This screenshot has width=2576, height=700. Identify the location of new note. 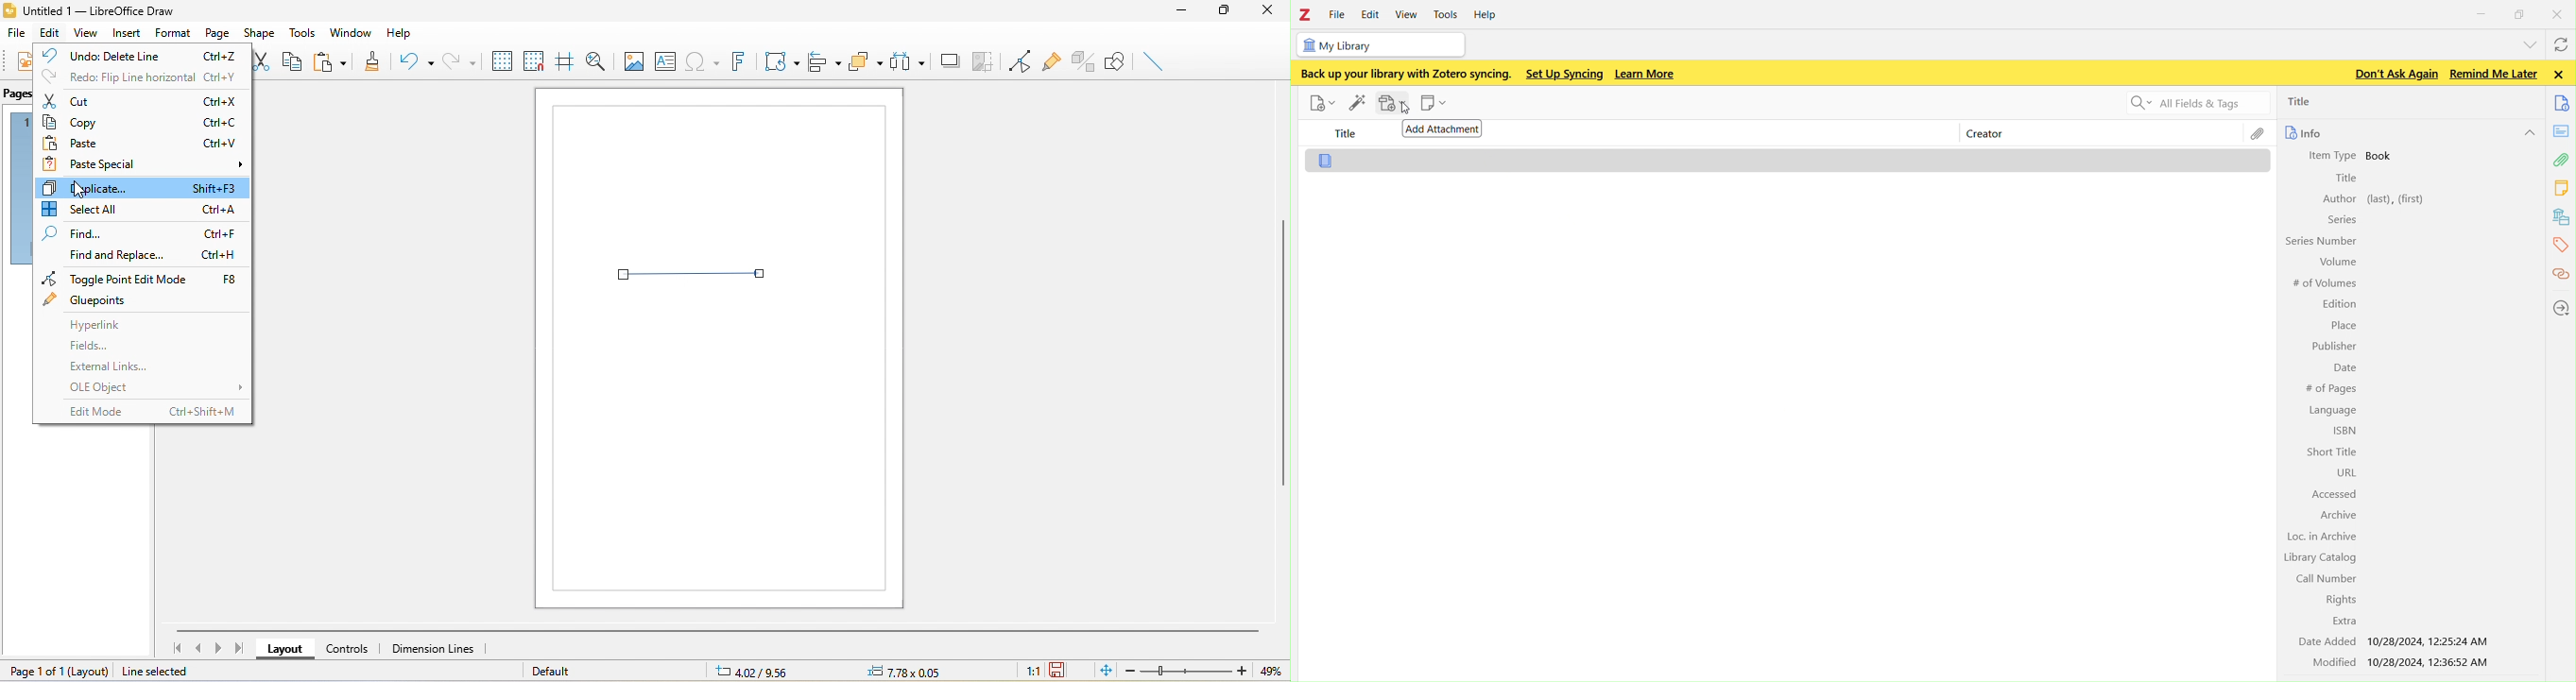
(1435, 101).